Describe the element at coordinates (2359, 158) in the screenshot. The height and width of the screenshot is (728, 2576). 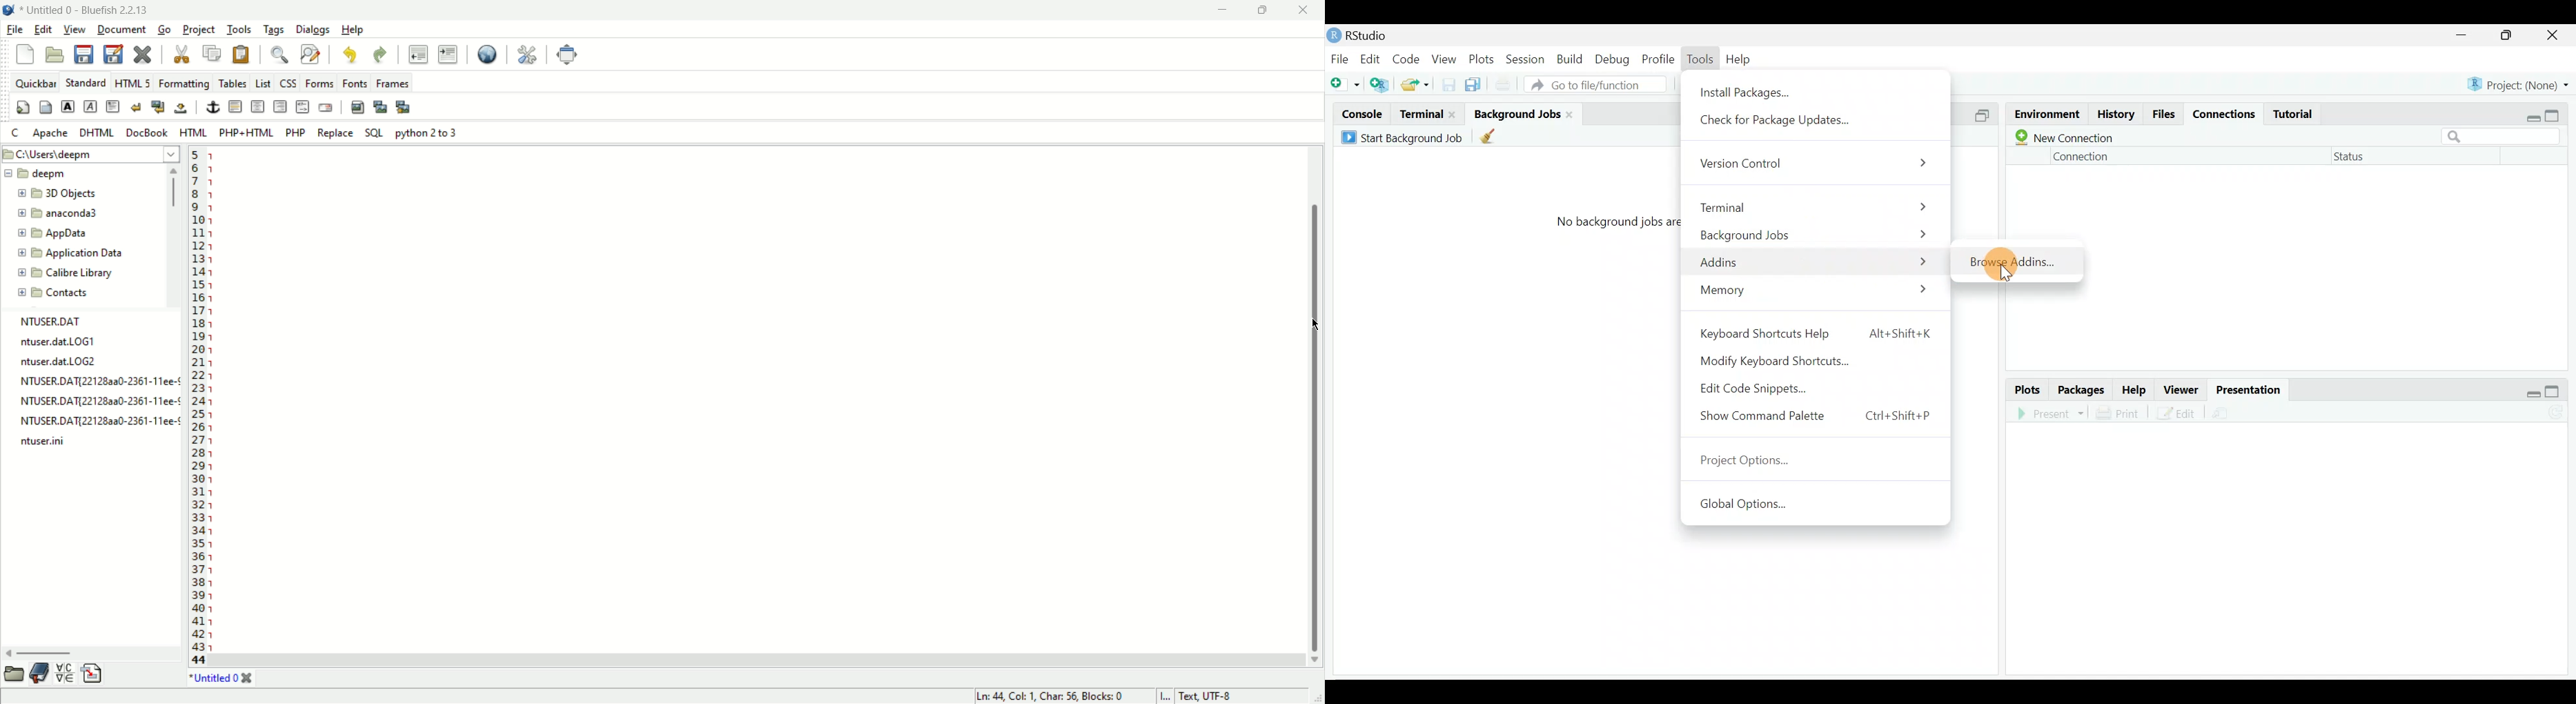
I see `Status` at that location.